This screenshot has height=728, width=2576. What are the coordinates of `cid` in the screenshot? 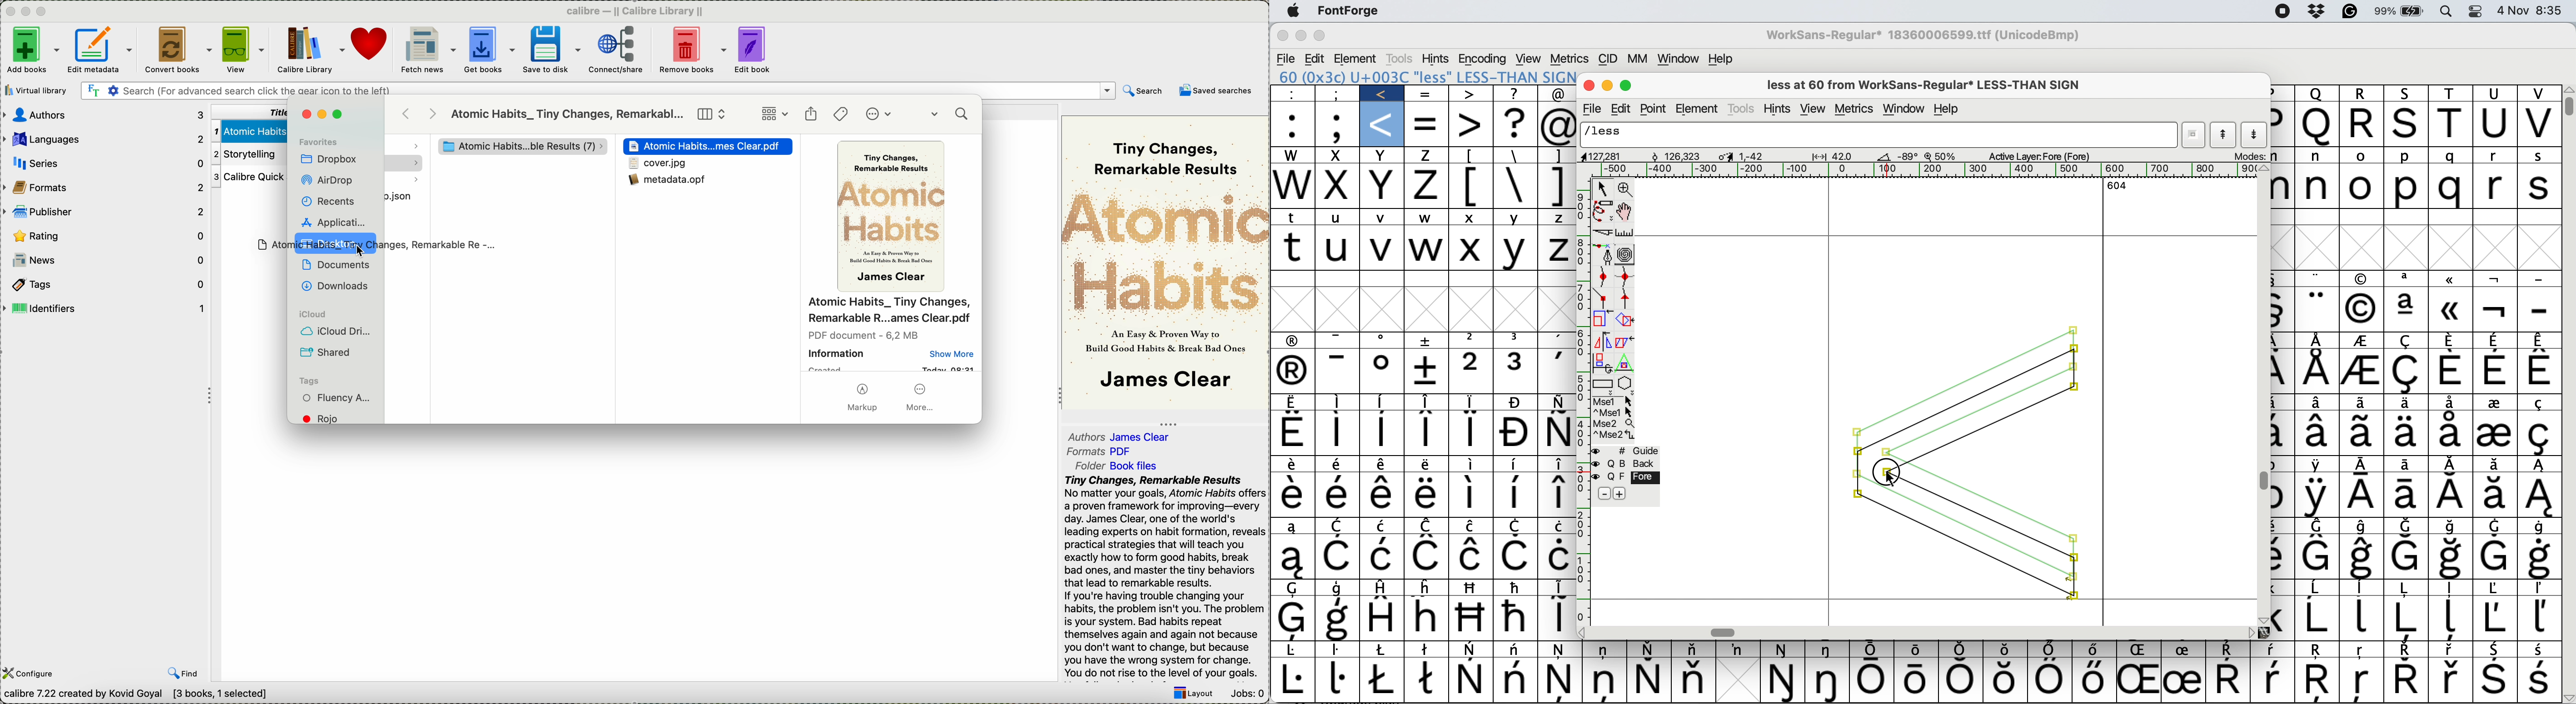 It's located at (1608, 59).